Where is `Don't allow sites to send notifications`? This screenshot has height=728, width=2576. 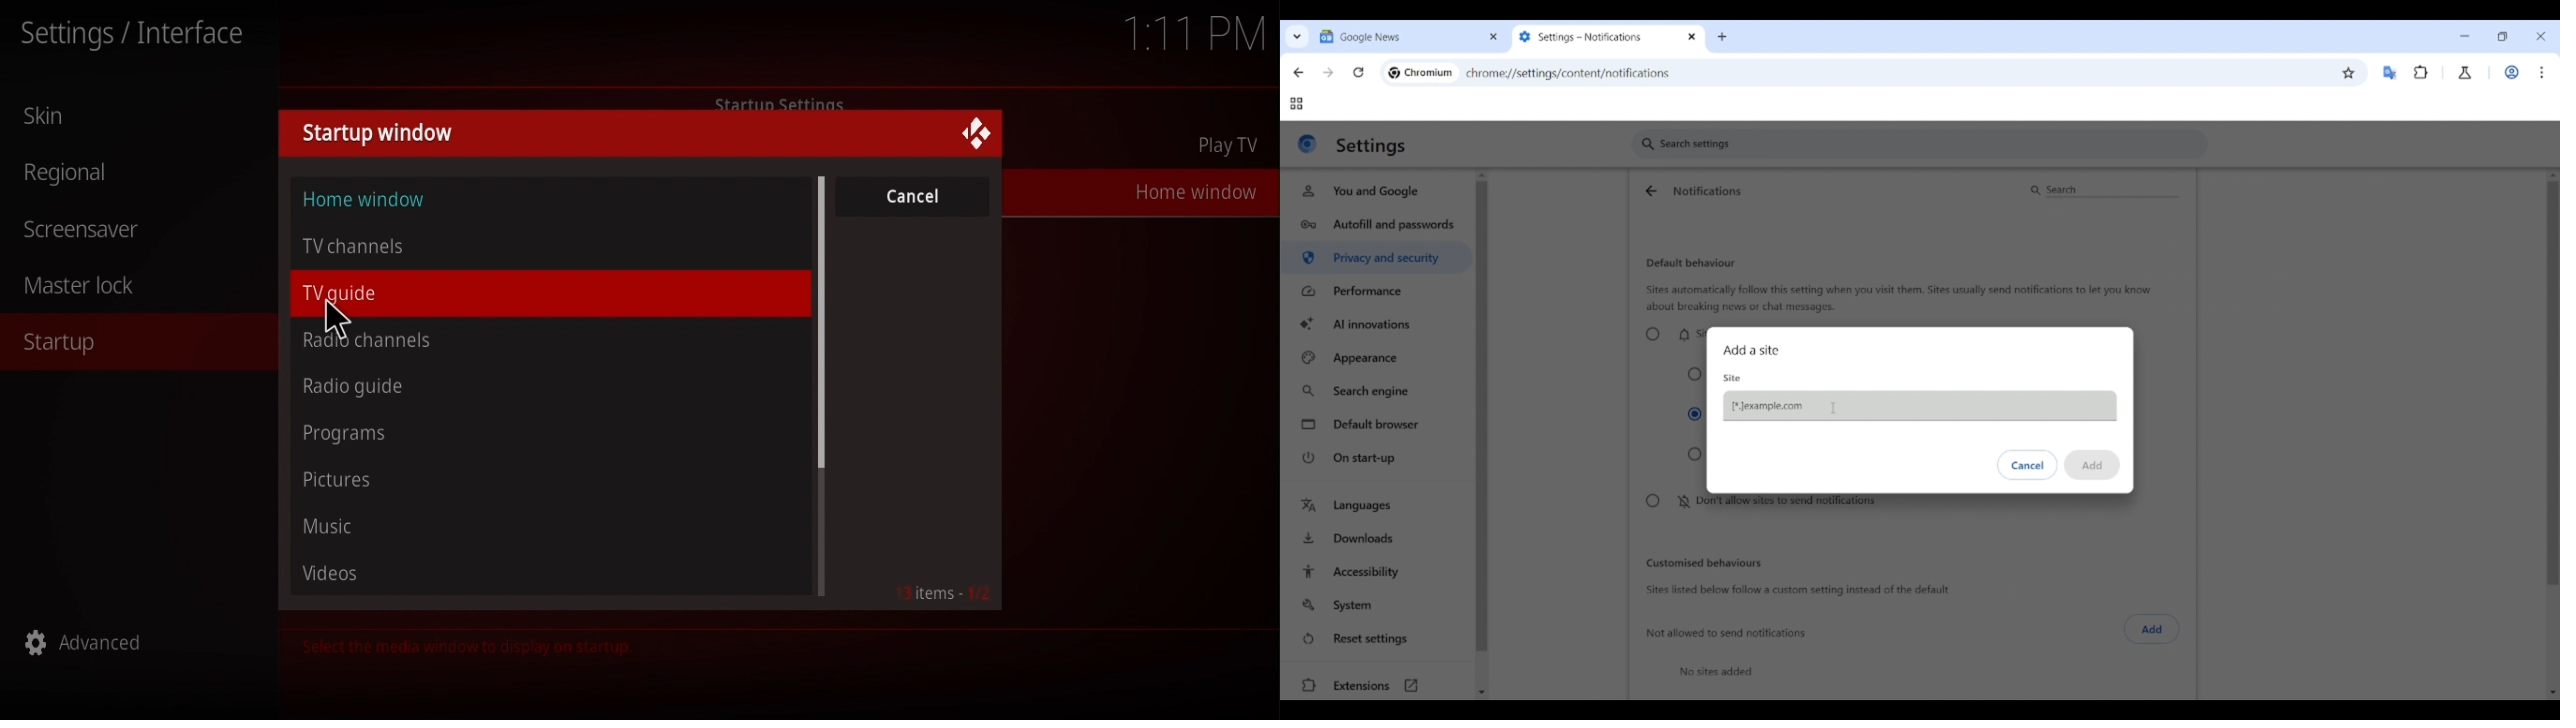
Don't allow sites to send notifications is located at coordinates (1759, 504).